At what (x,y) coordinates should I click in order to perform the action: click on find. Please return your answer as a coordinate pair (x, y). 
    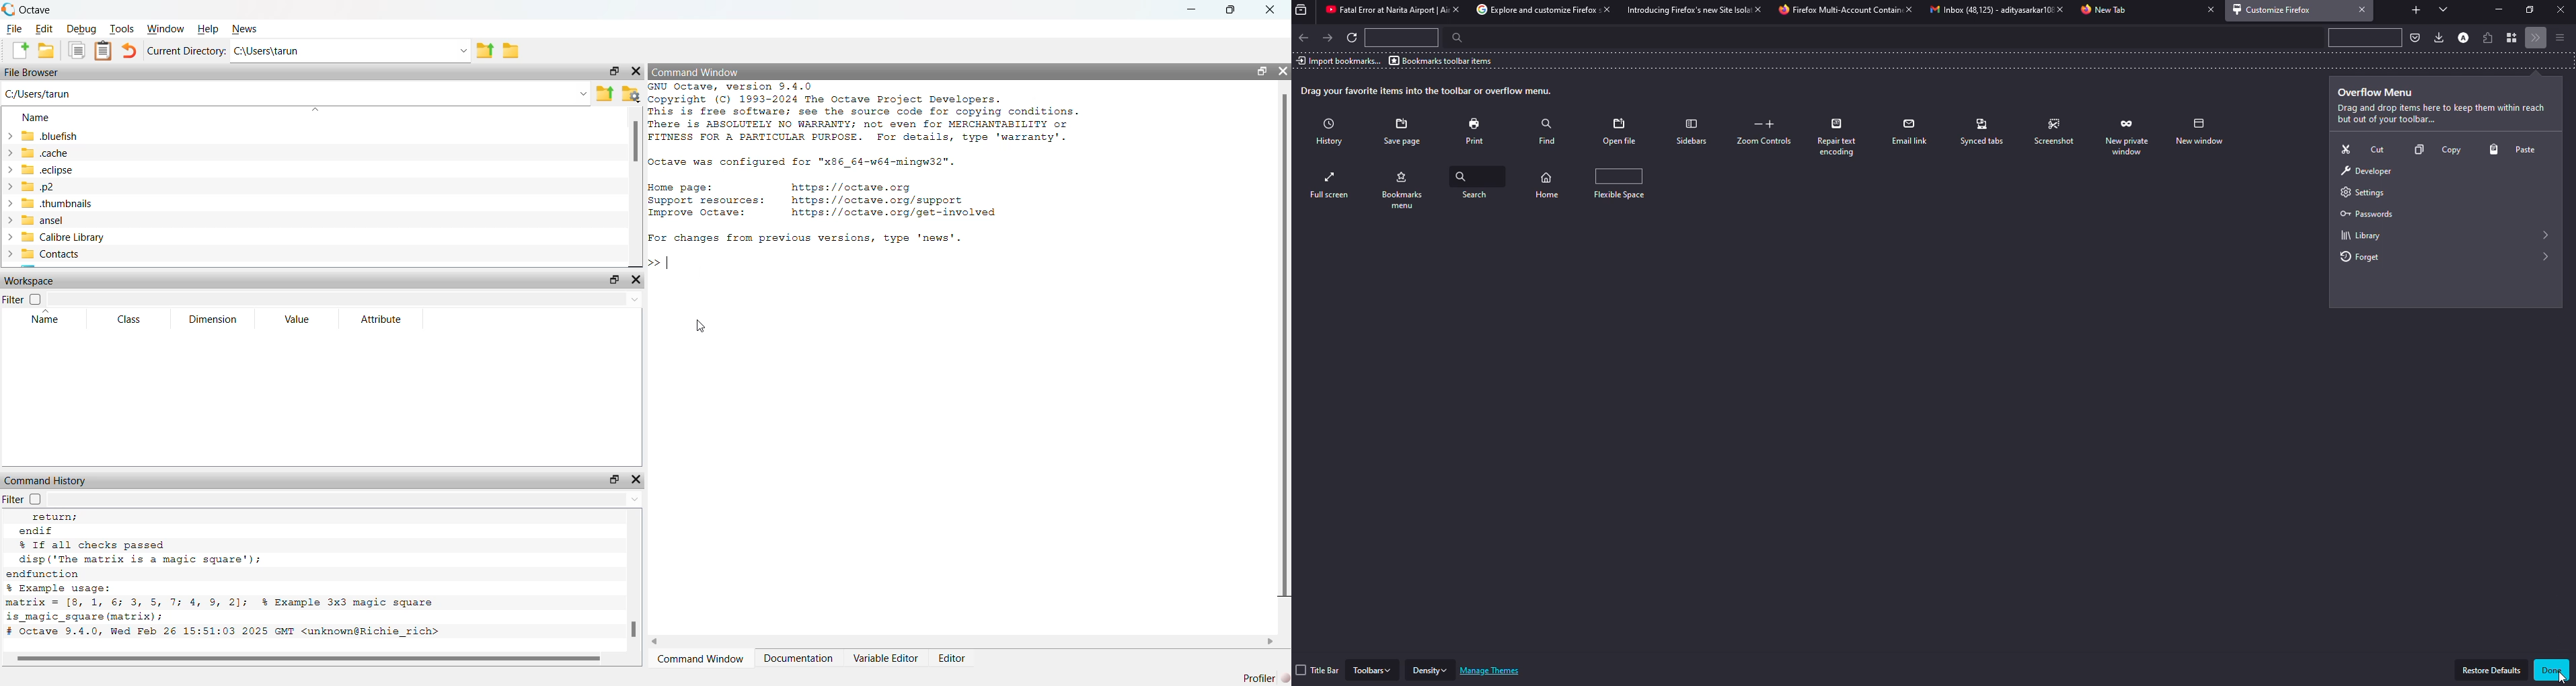
    Looking at the image, I should click on (1547, 129).